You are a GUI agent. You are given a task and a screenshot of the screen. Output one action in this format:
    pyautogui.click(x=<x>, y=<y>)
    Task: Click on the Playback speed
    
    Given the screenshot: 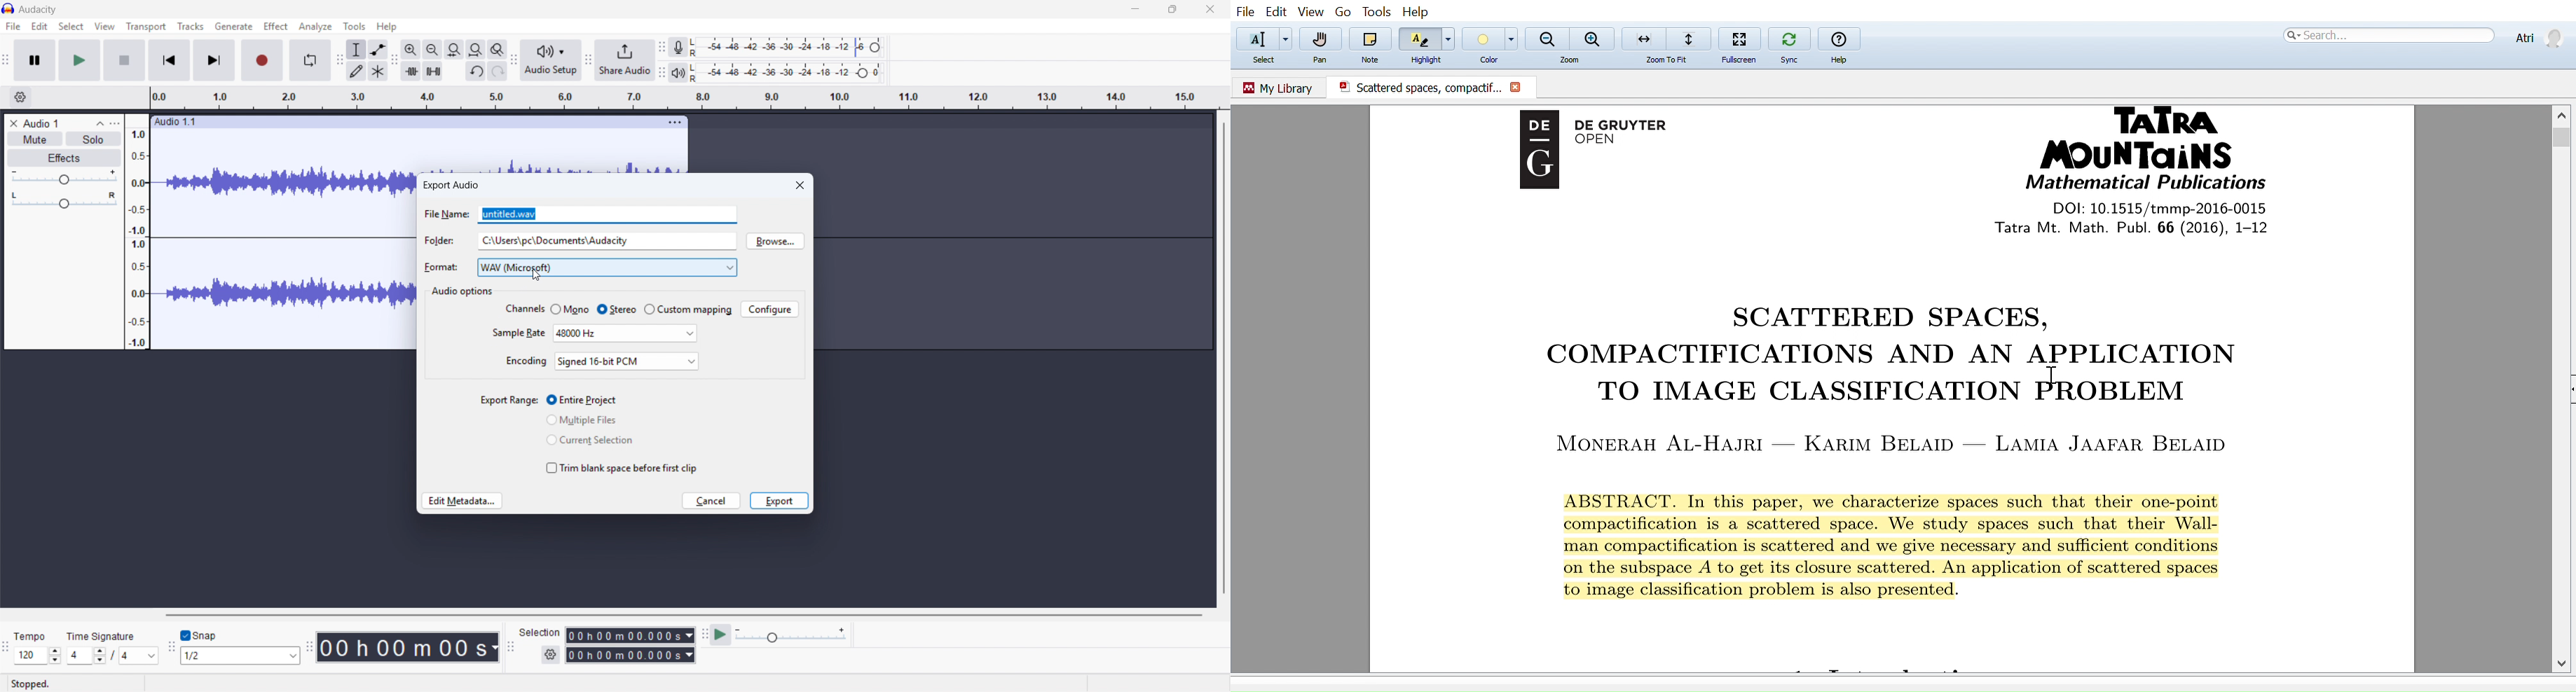 What is the action you would take?
    pyautogui.click(x=790, y=635)
    